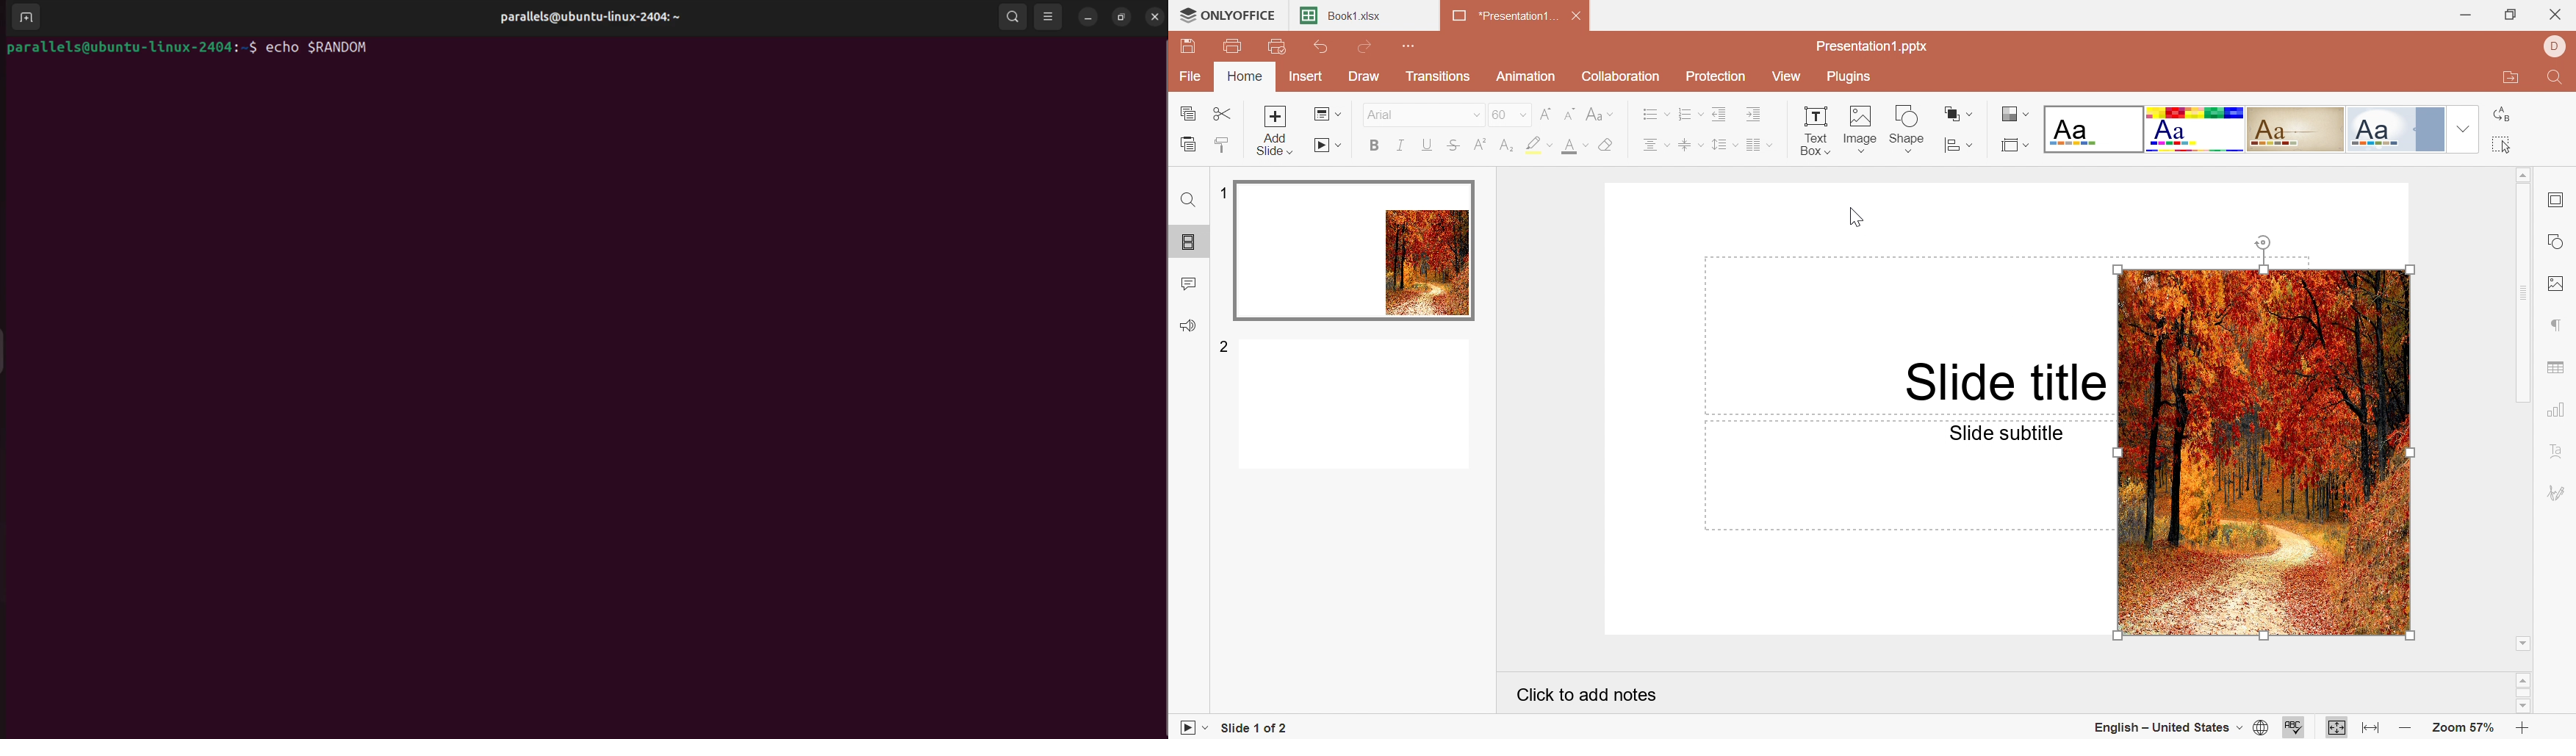 This screenshot has height=756, width=2576. I want to click on DELL, so click(2555, 47).